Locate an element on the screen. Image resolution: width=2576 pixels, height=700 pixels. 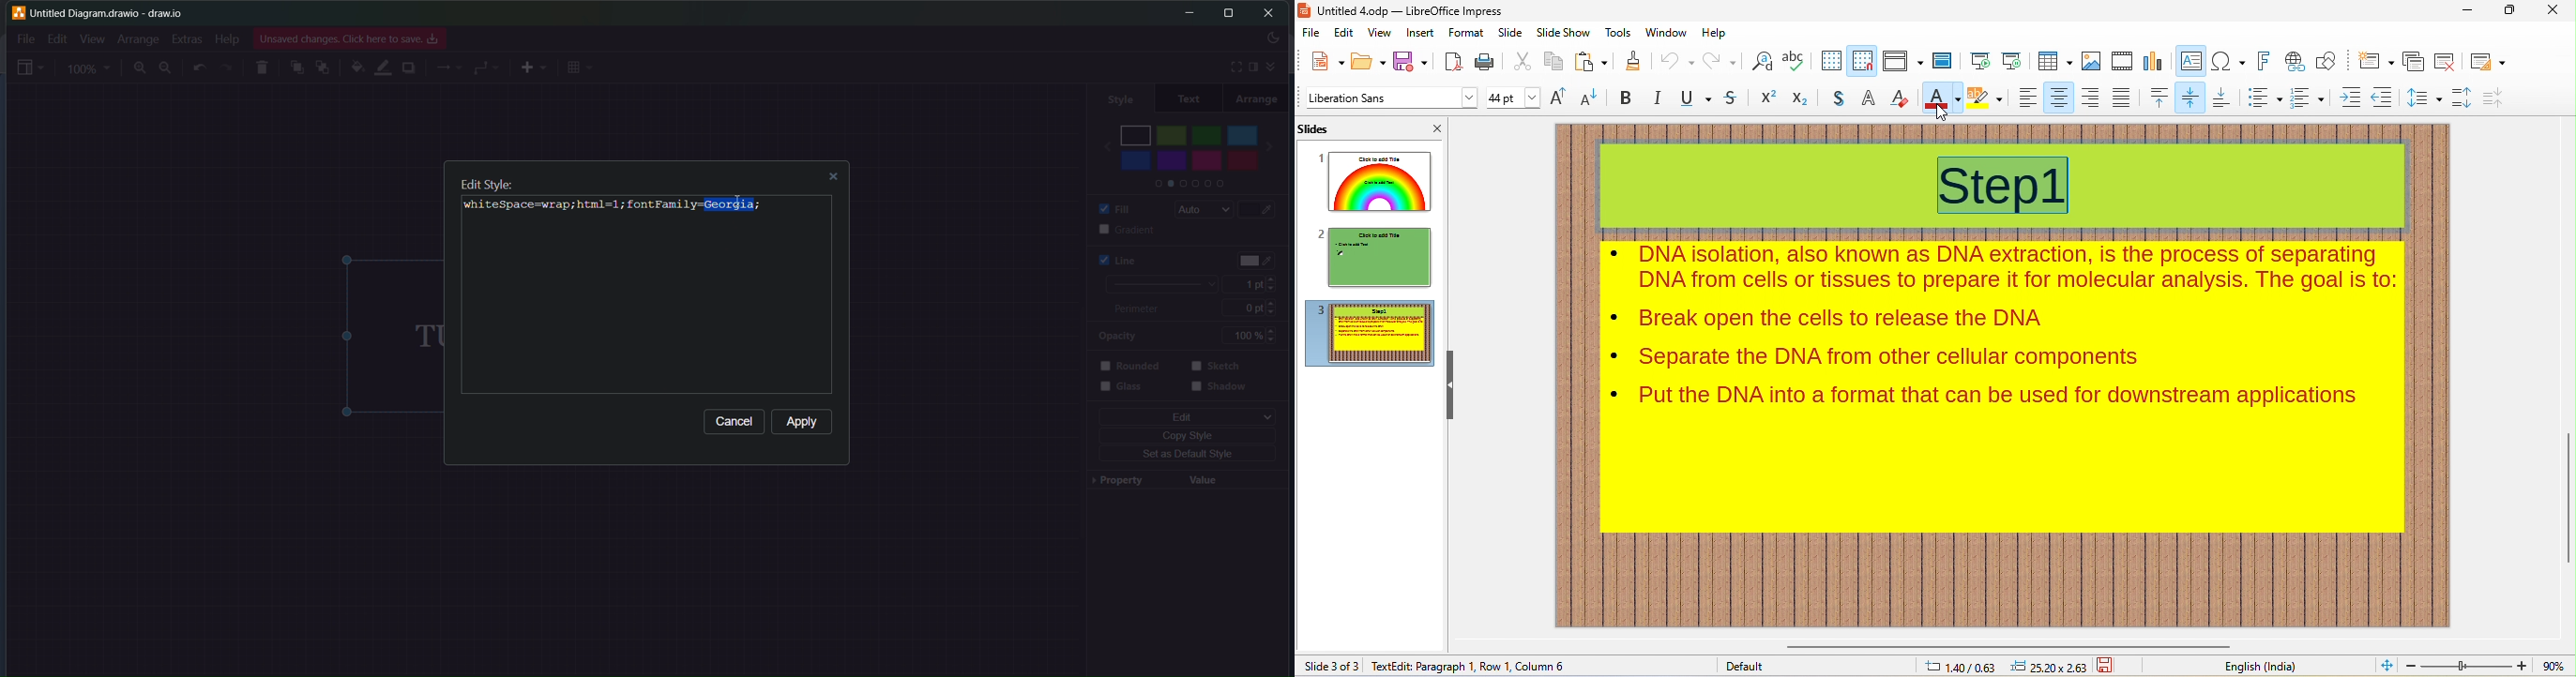
red is located at coordinates (1241, 162).